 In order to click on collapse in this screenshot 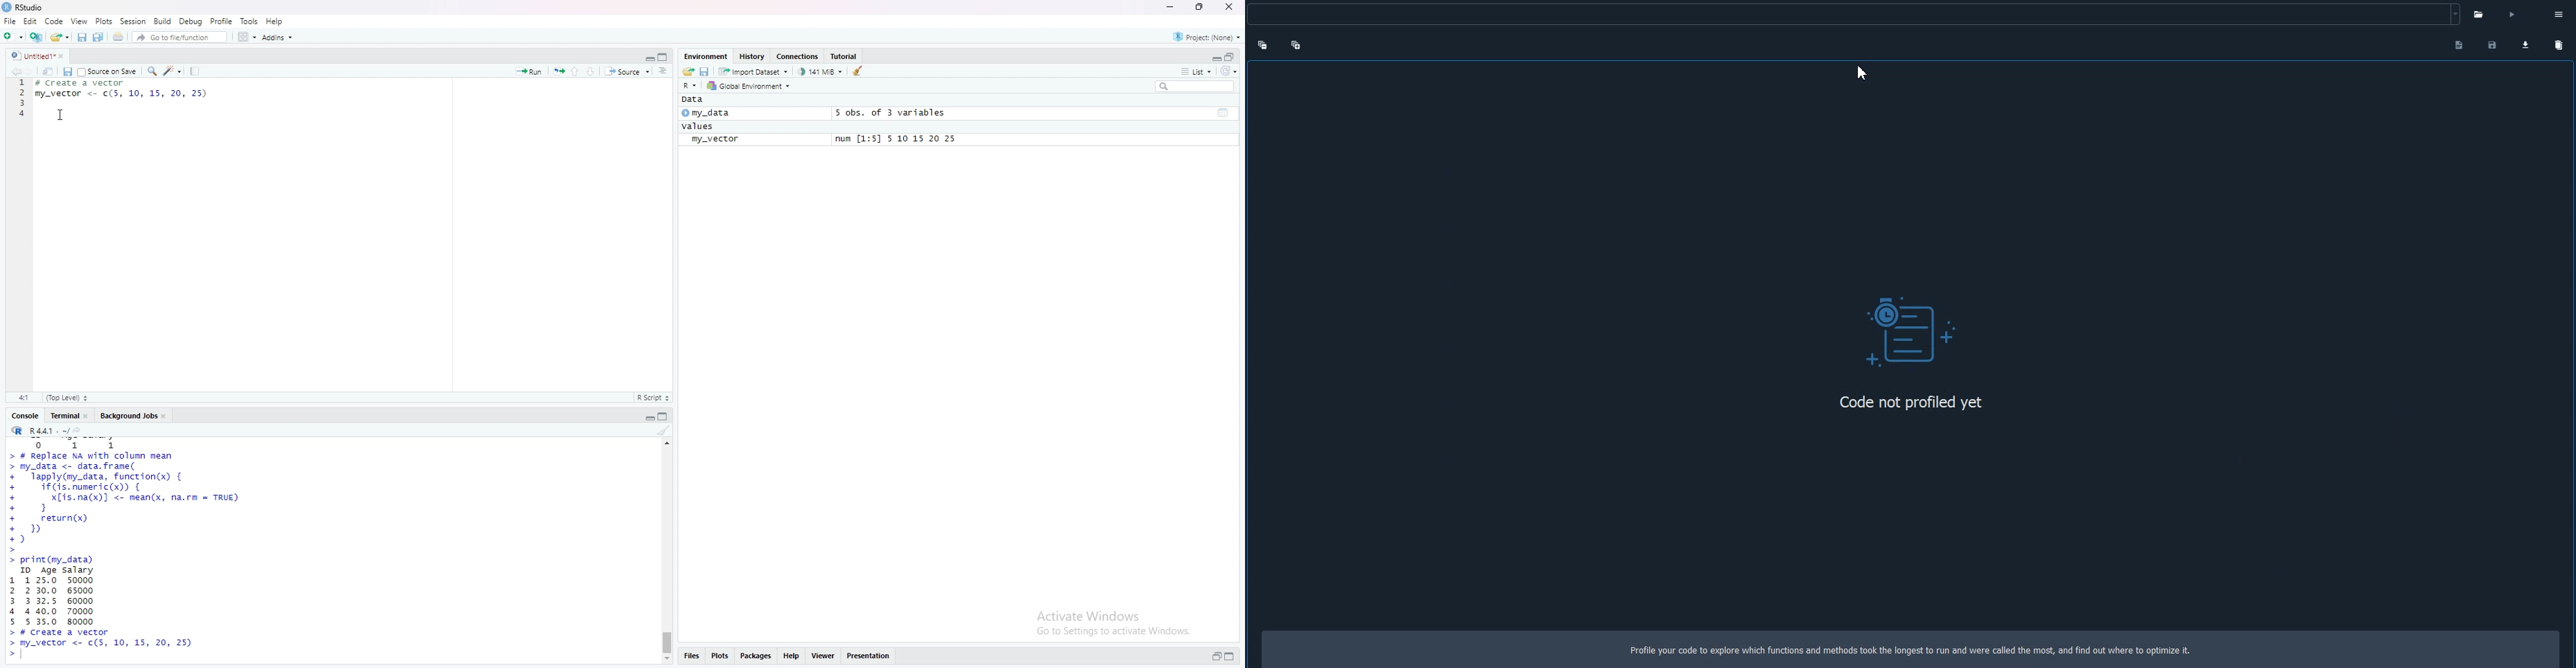, I will do `click(1226, 113)`.